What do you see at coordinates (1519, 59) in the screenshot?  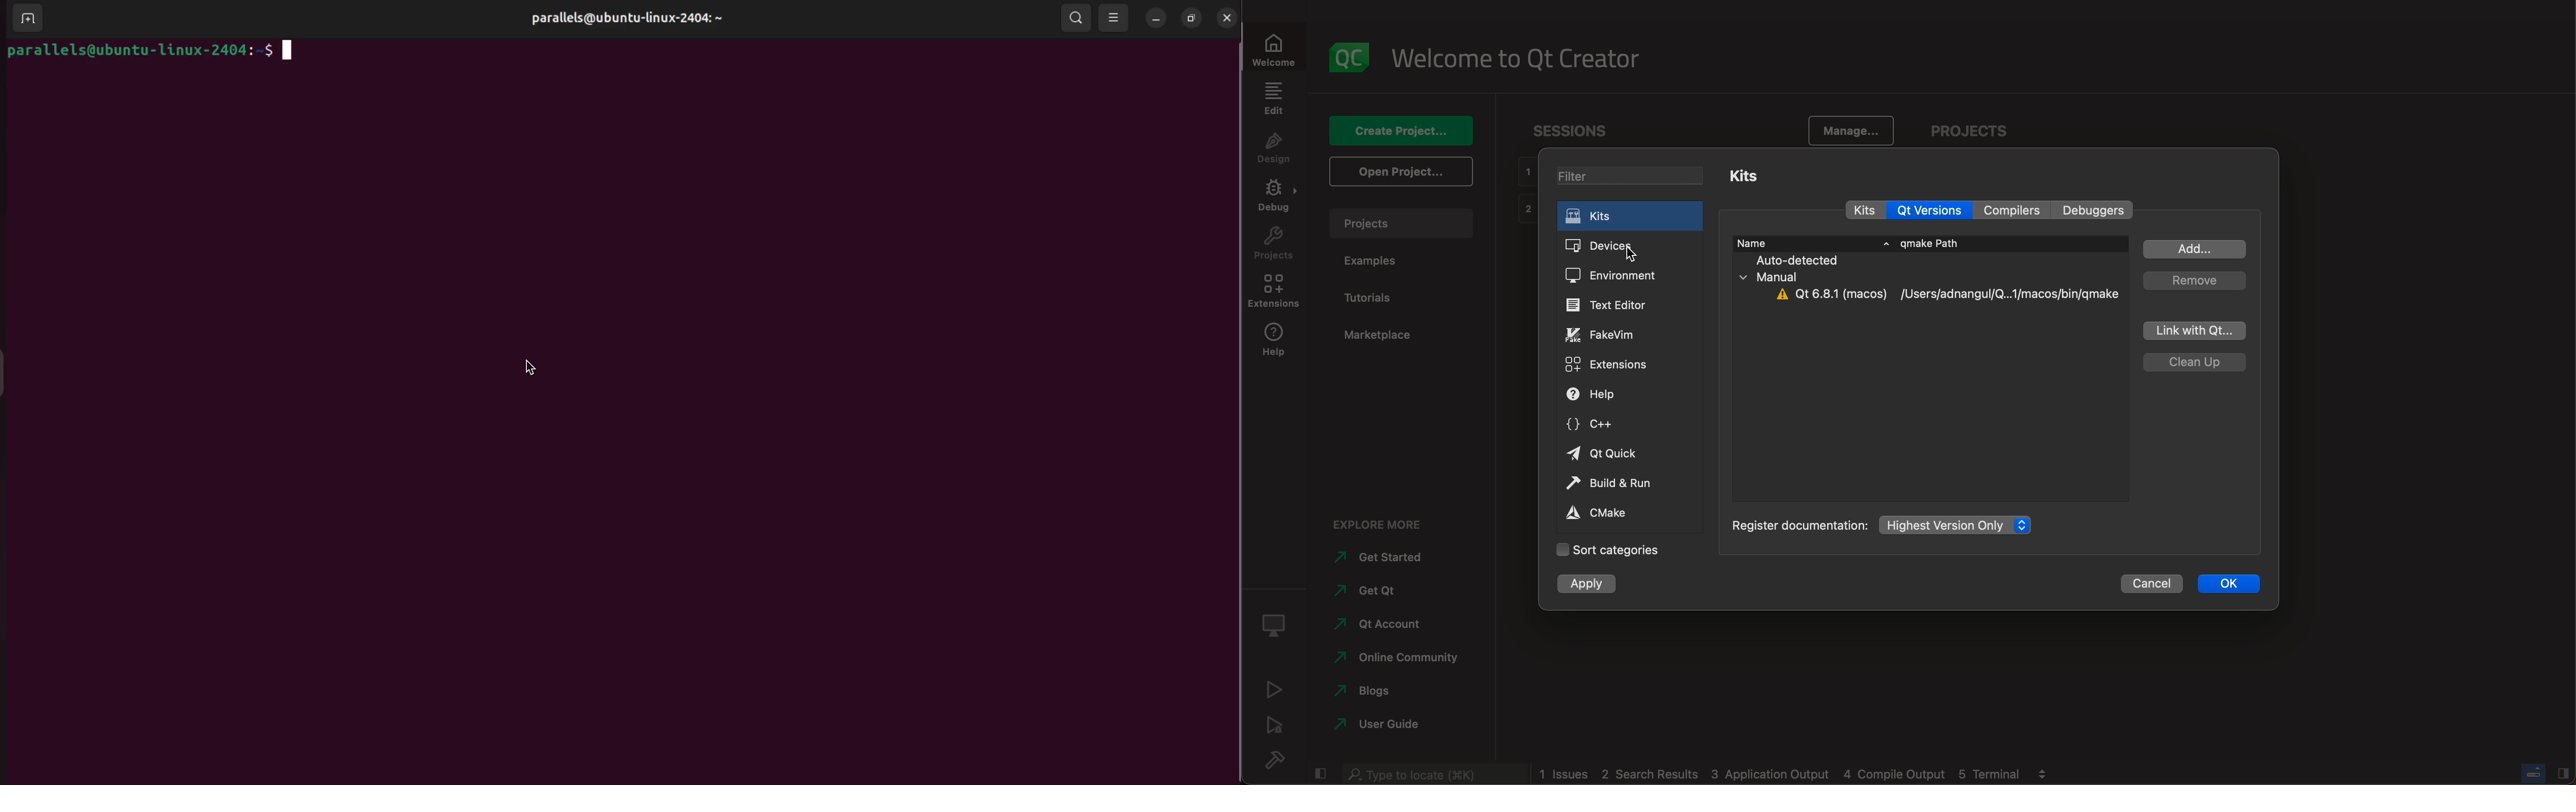 I see `welcome to Qt creator` at bounding box center [1519, 59].